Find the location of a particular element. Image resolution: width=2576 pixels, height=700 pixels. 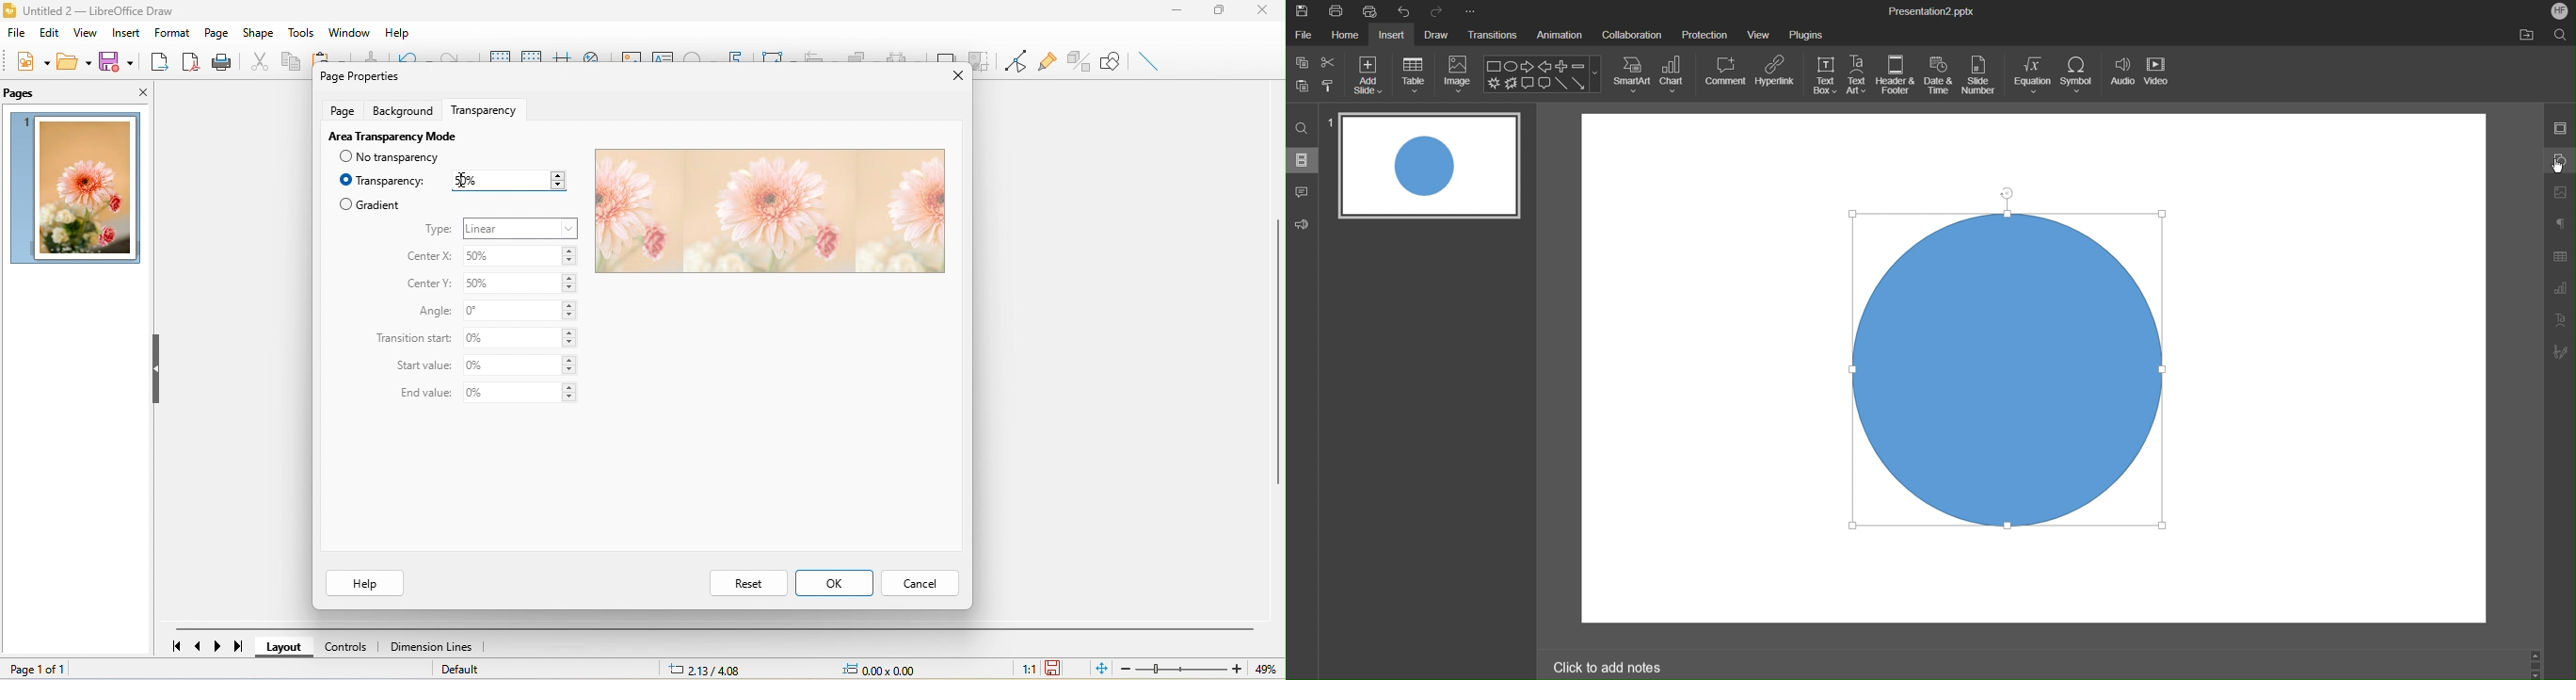

0% is located at coordinates (521, 311).